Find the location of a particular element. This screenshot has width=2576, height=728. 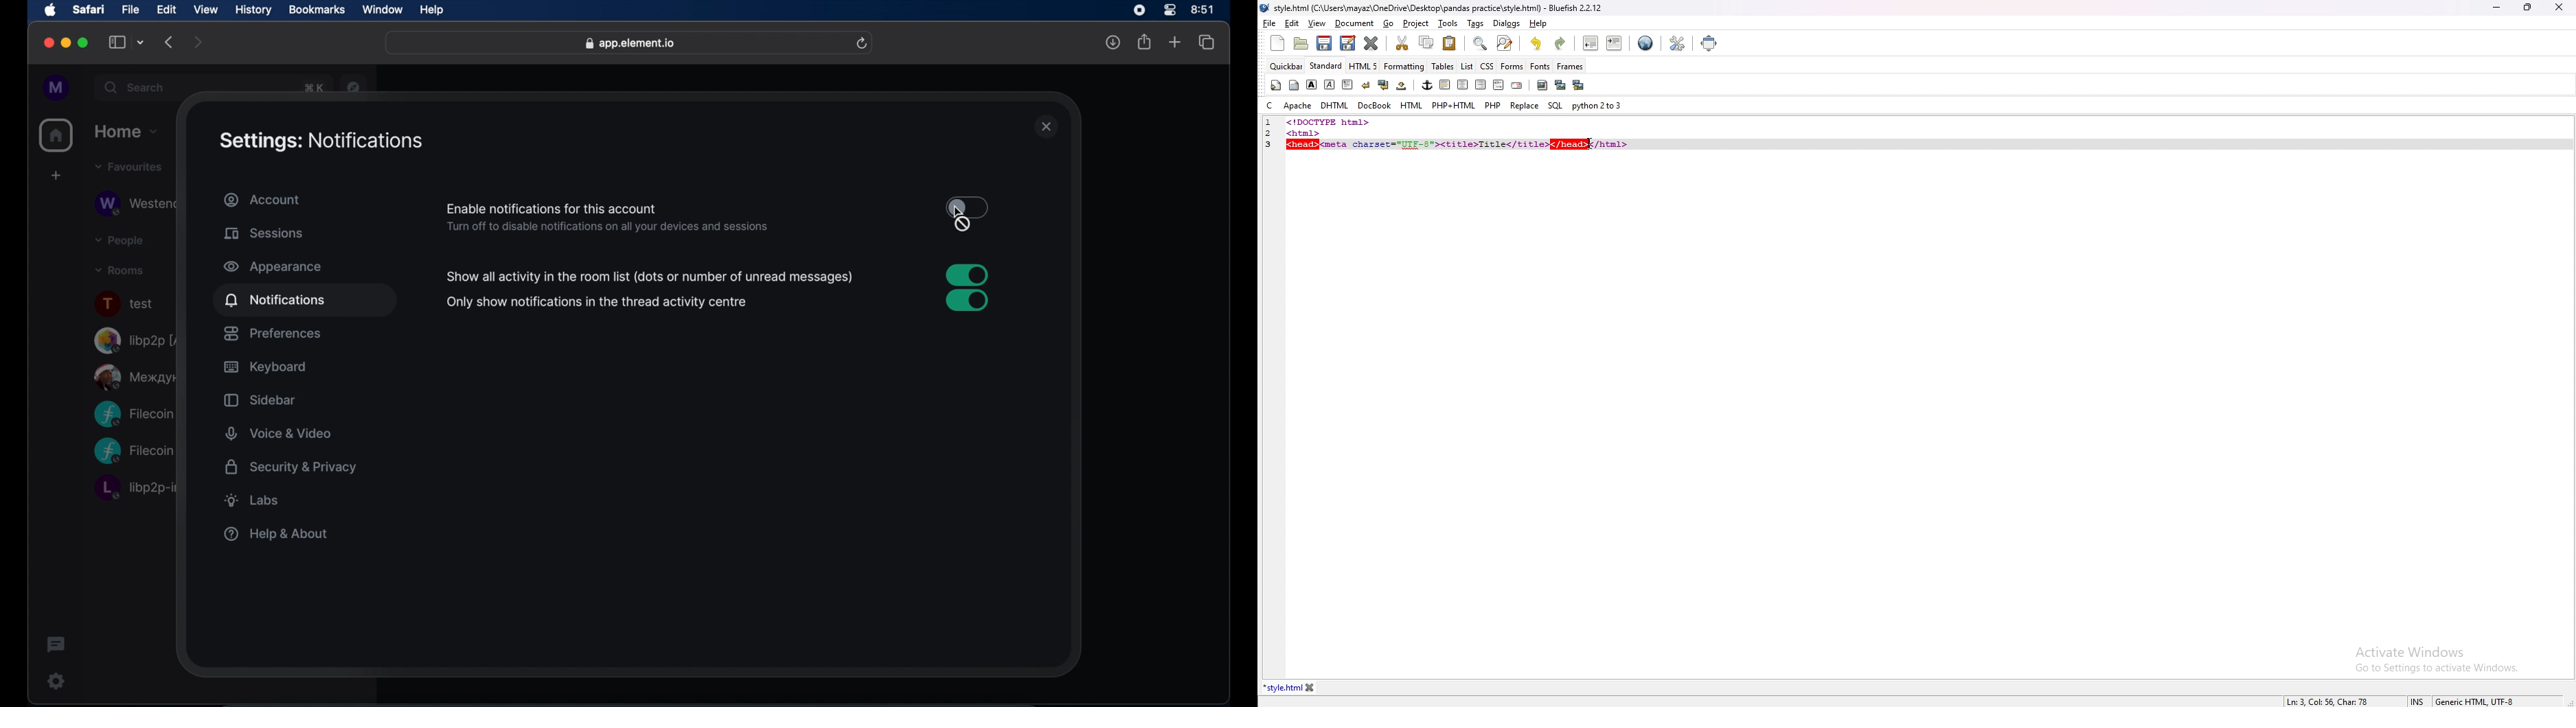

project is located at coordinates (1417, 23).